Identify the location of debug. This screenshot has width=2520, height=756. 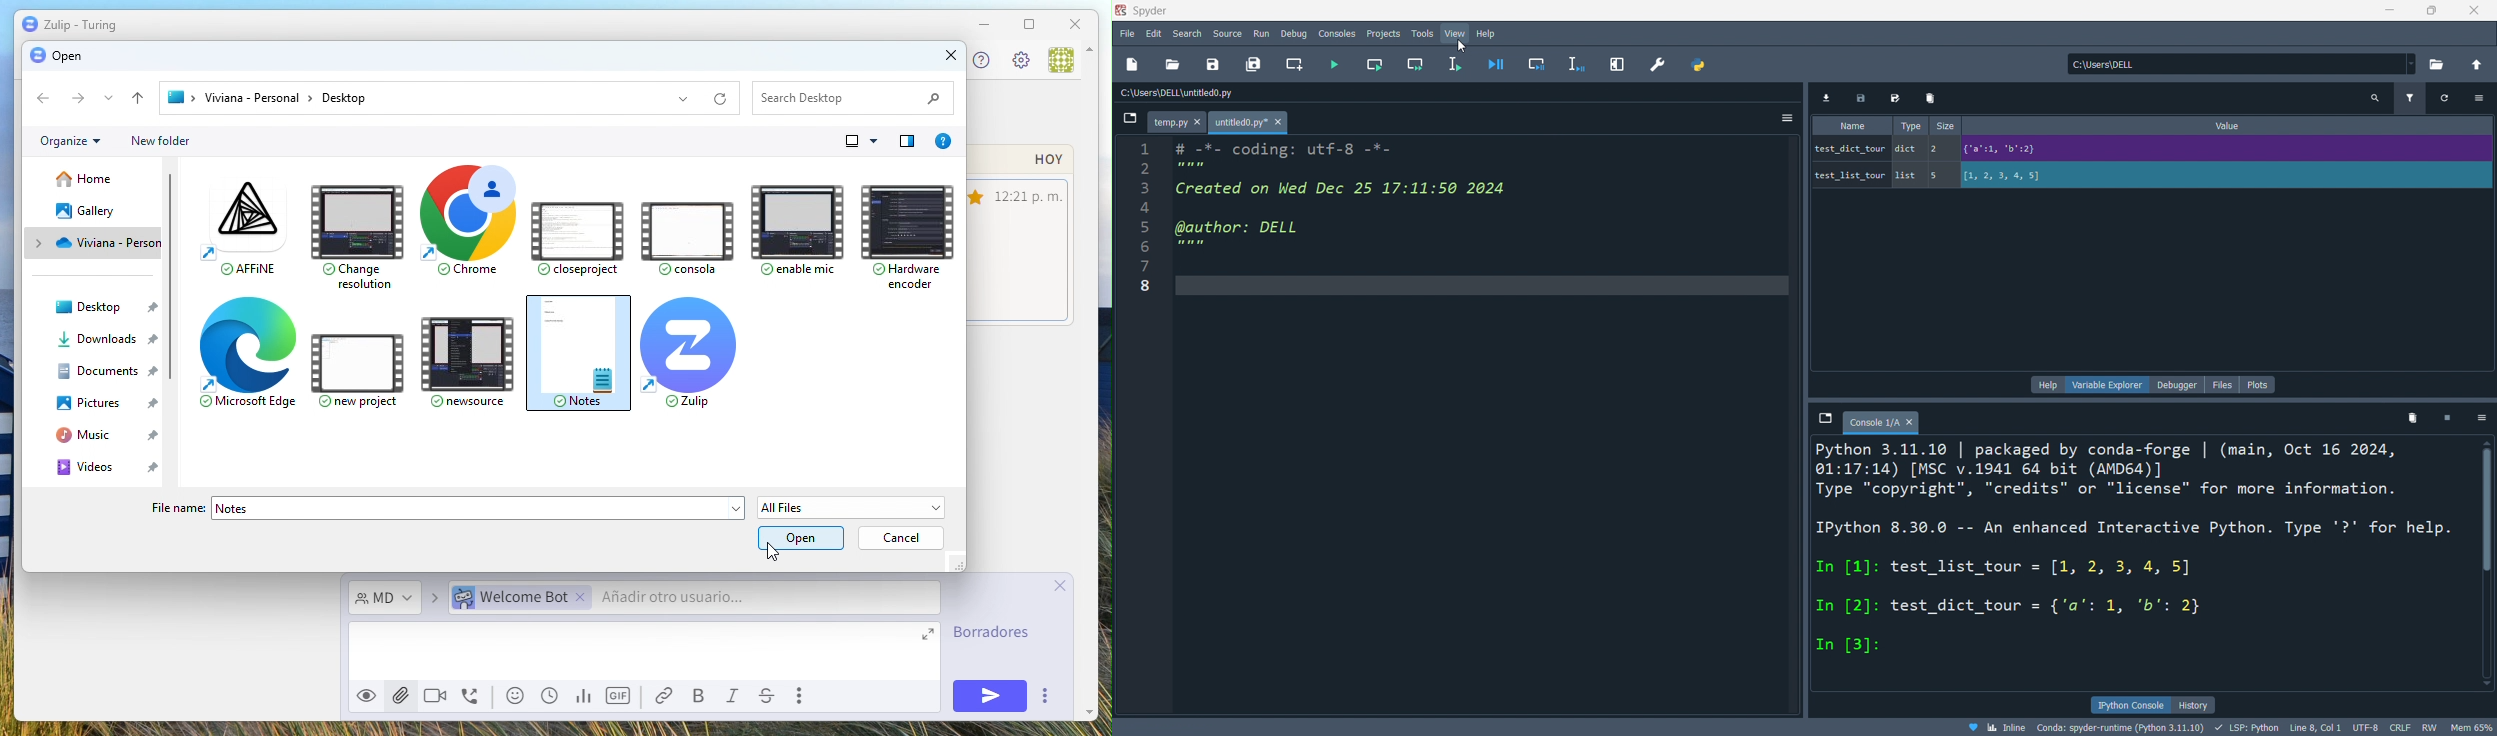
(1289, 34).